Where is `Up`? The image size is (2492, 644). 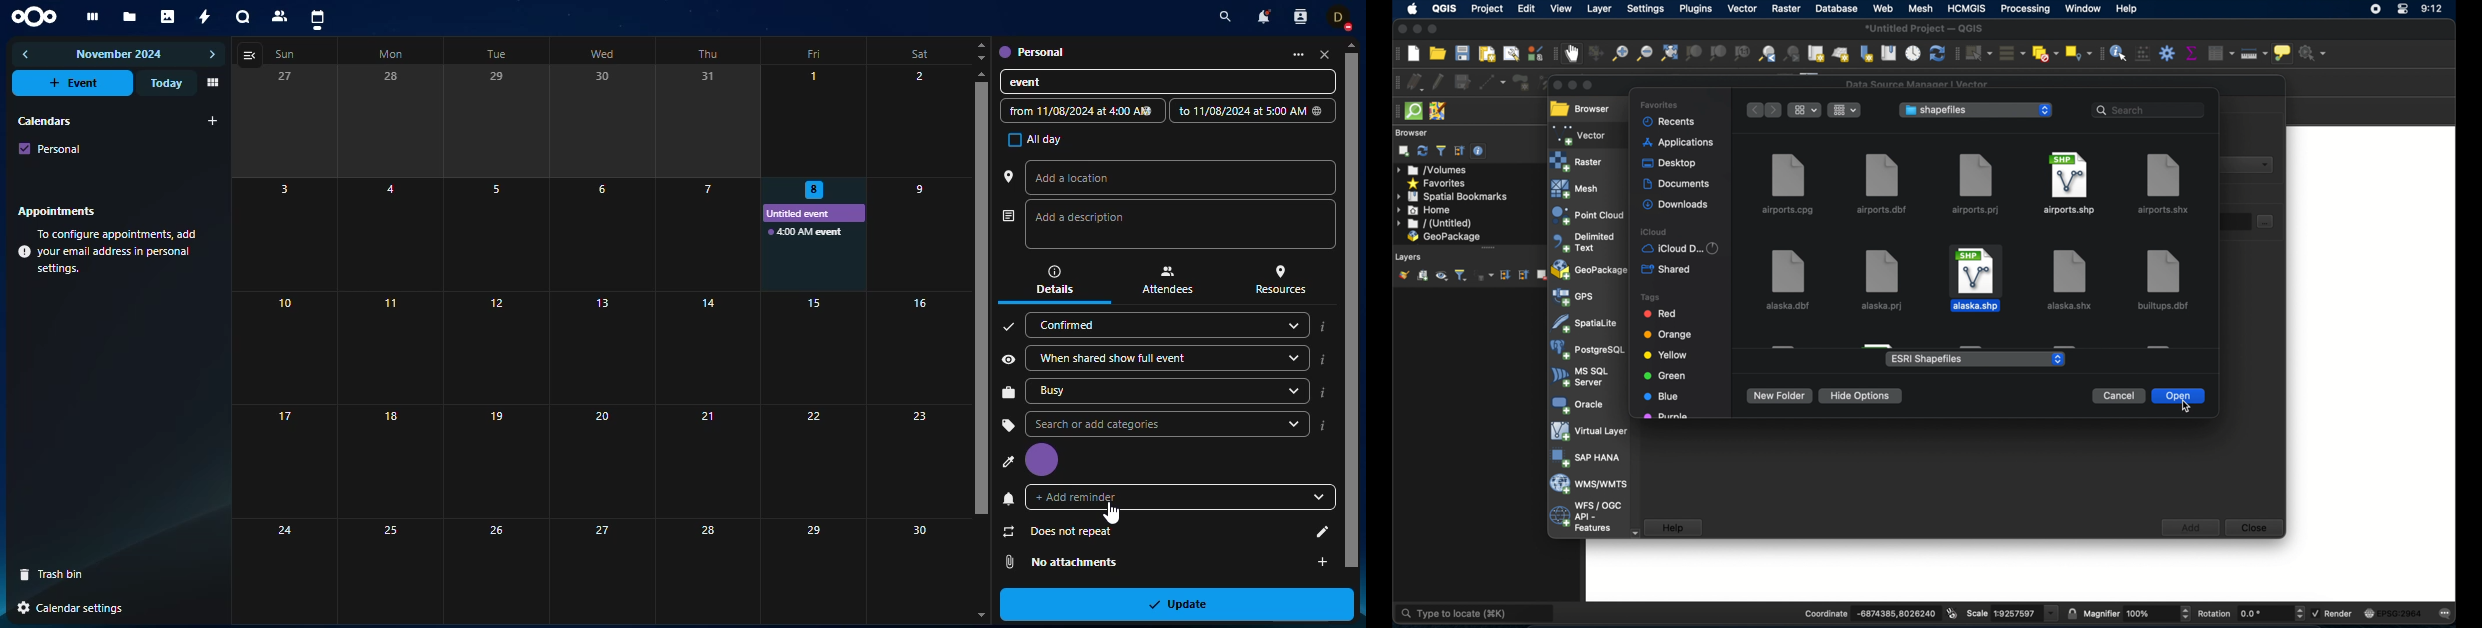 Up is located at coordinates (982, 45).